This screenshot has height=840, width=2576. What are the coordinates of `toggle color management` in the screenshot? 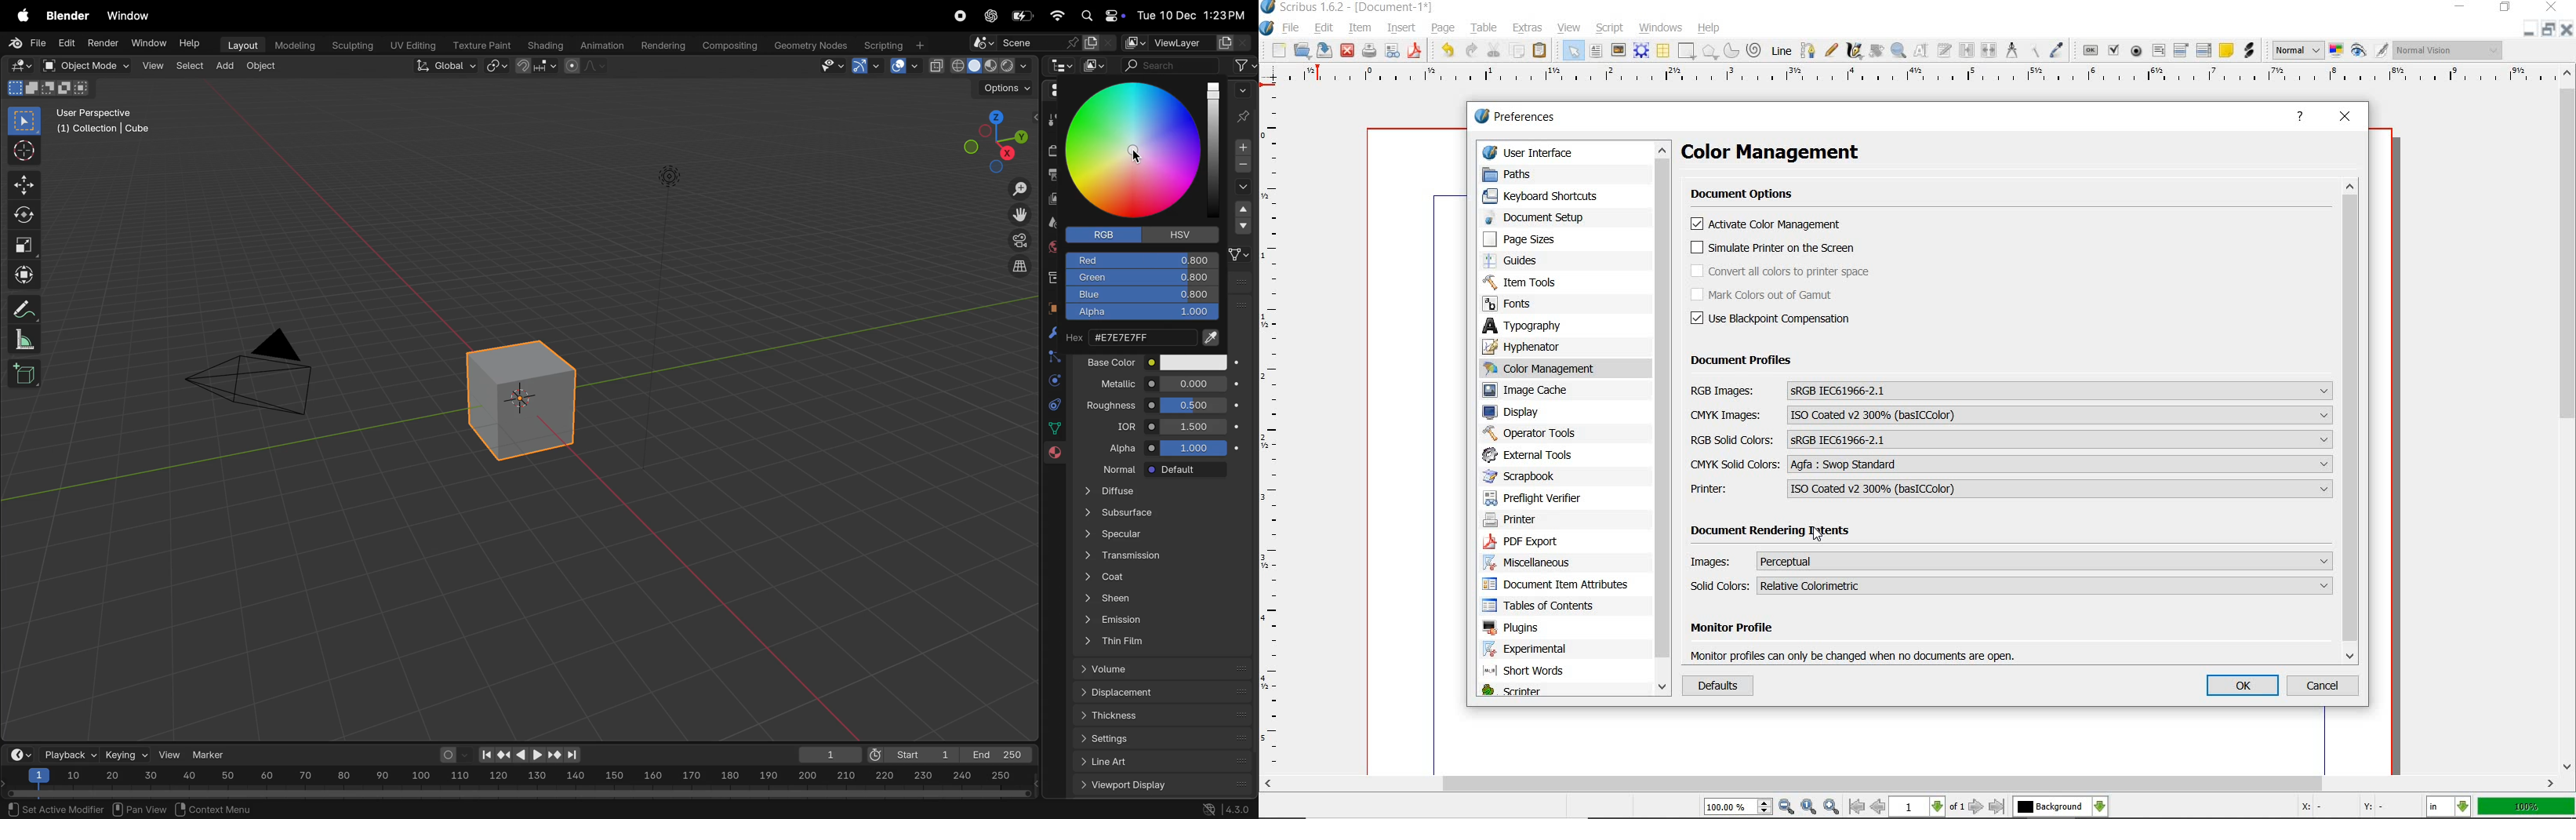 It's located at (2336, 49).